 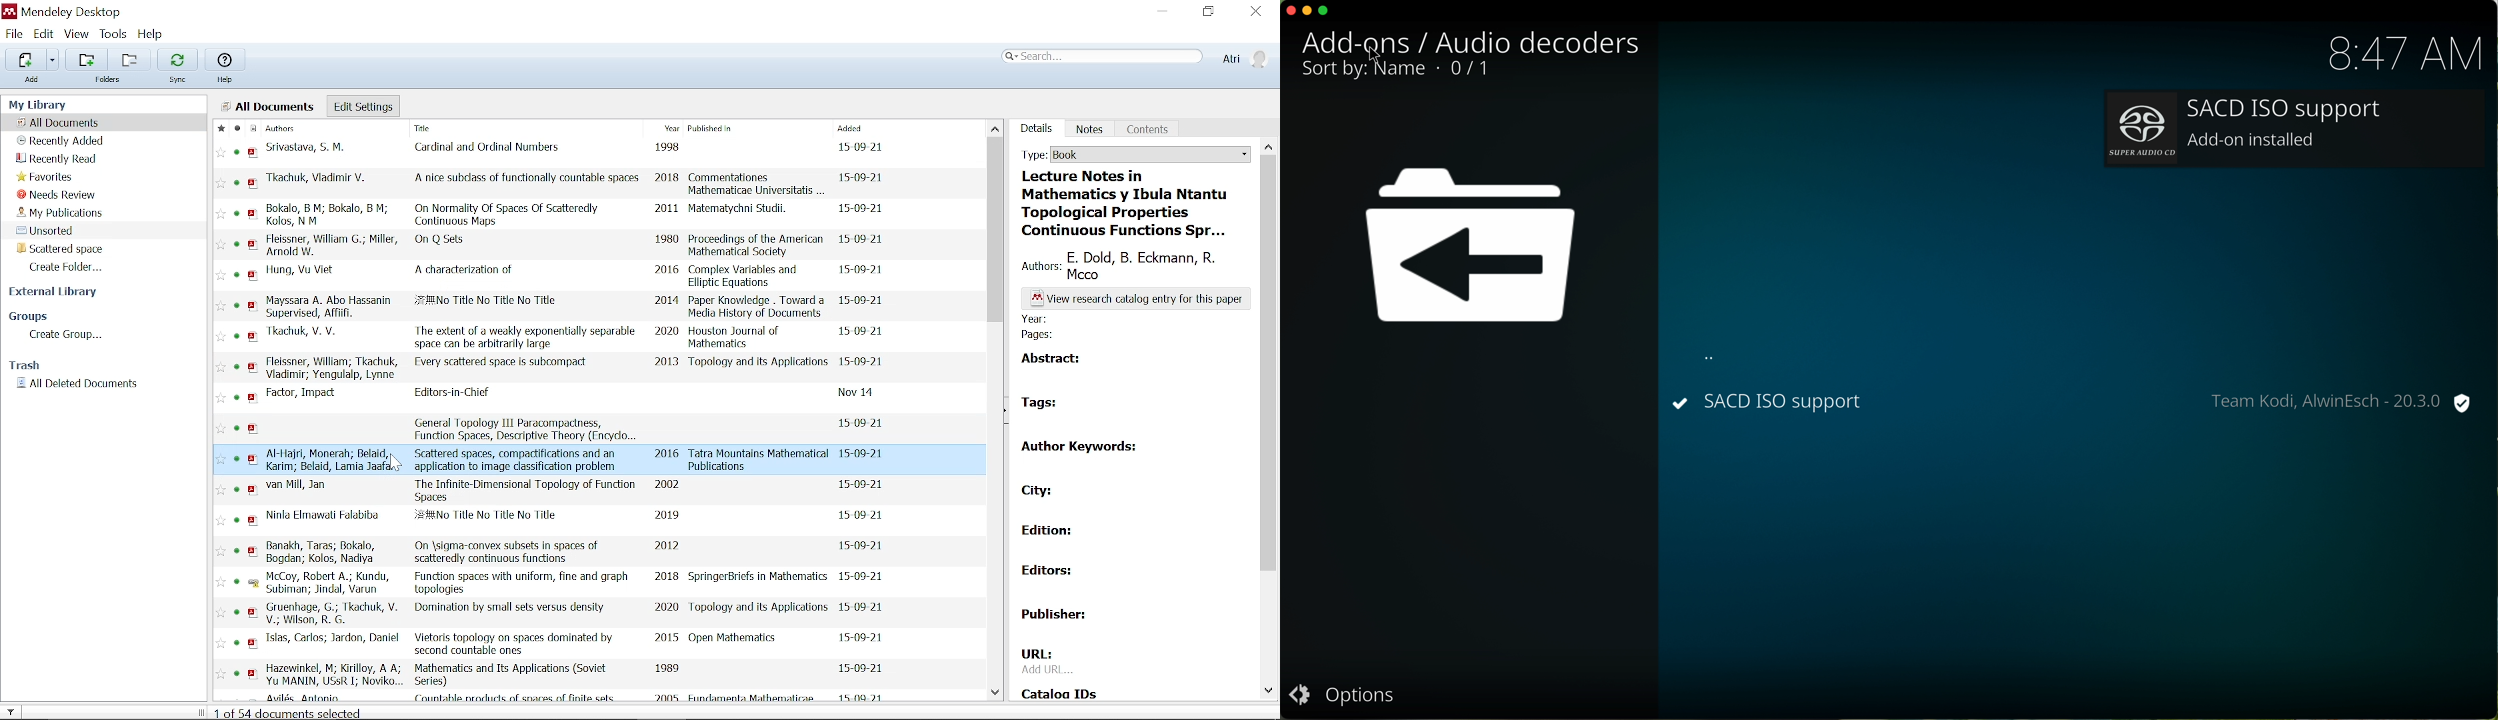 I want to click on audio decoders, so click(x=1540, y=41).